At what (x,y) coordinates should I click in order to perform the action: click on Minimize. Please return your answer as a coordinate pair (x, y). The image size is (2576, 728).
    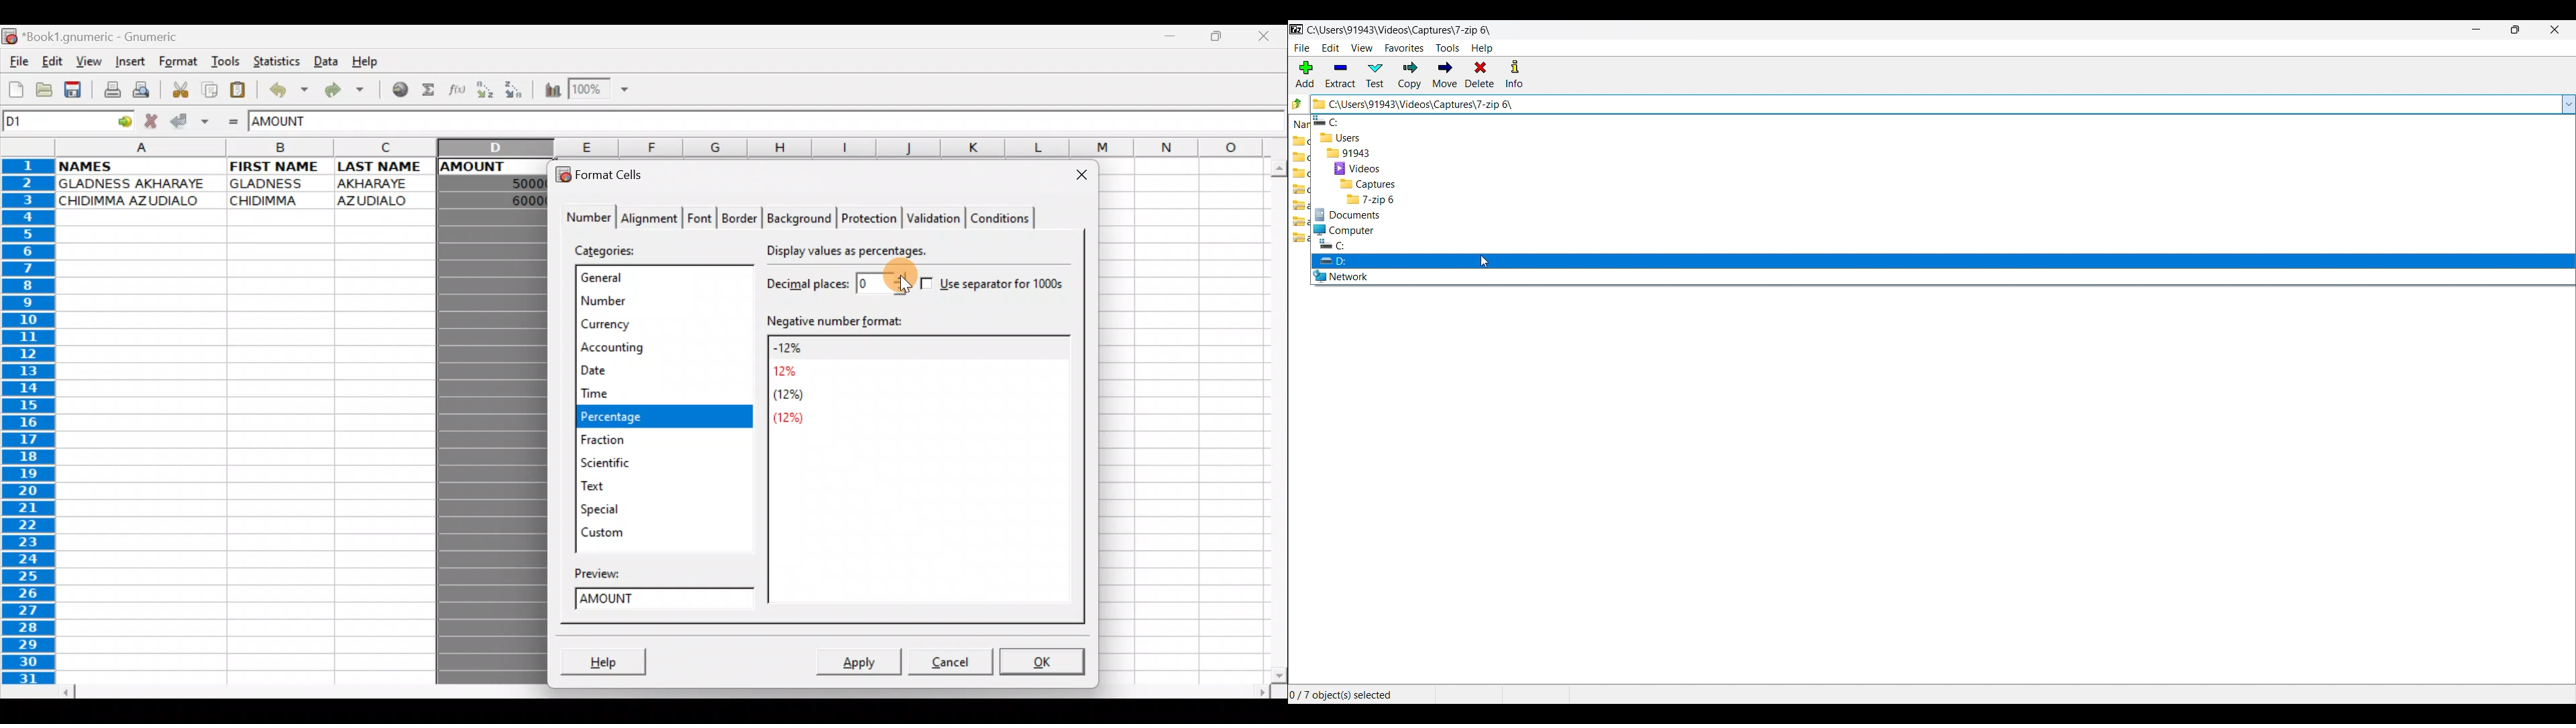
    Looking at the image, I should click on (2477, 29).